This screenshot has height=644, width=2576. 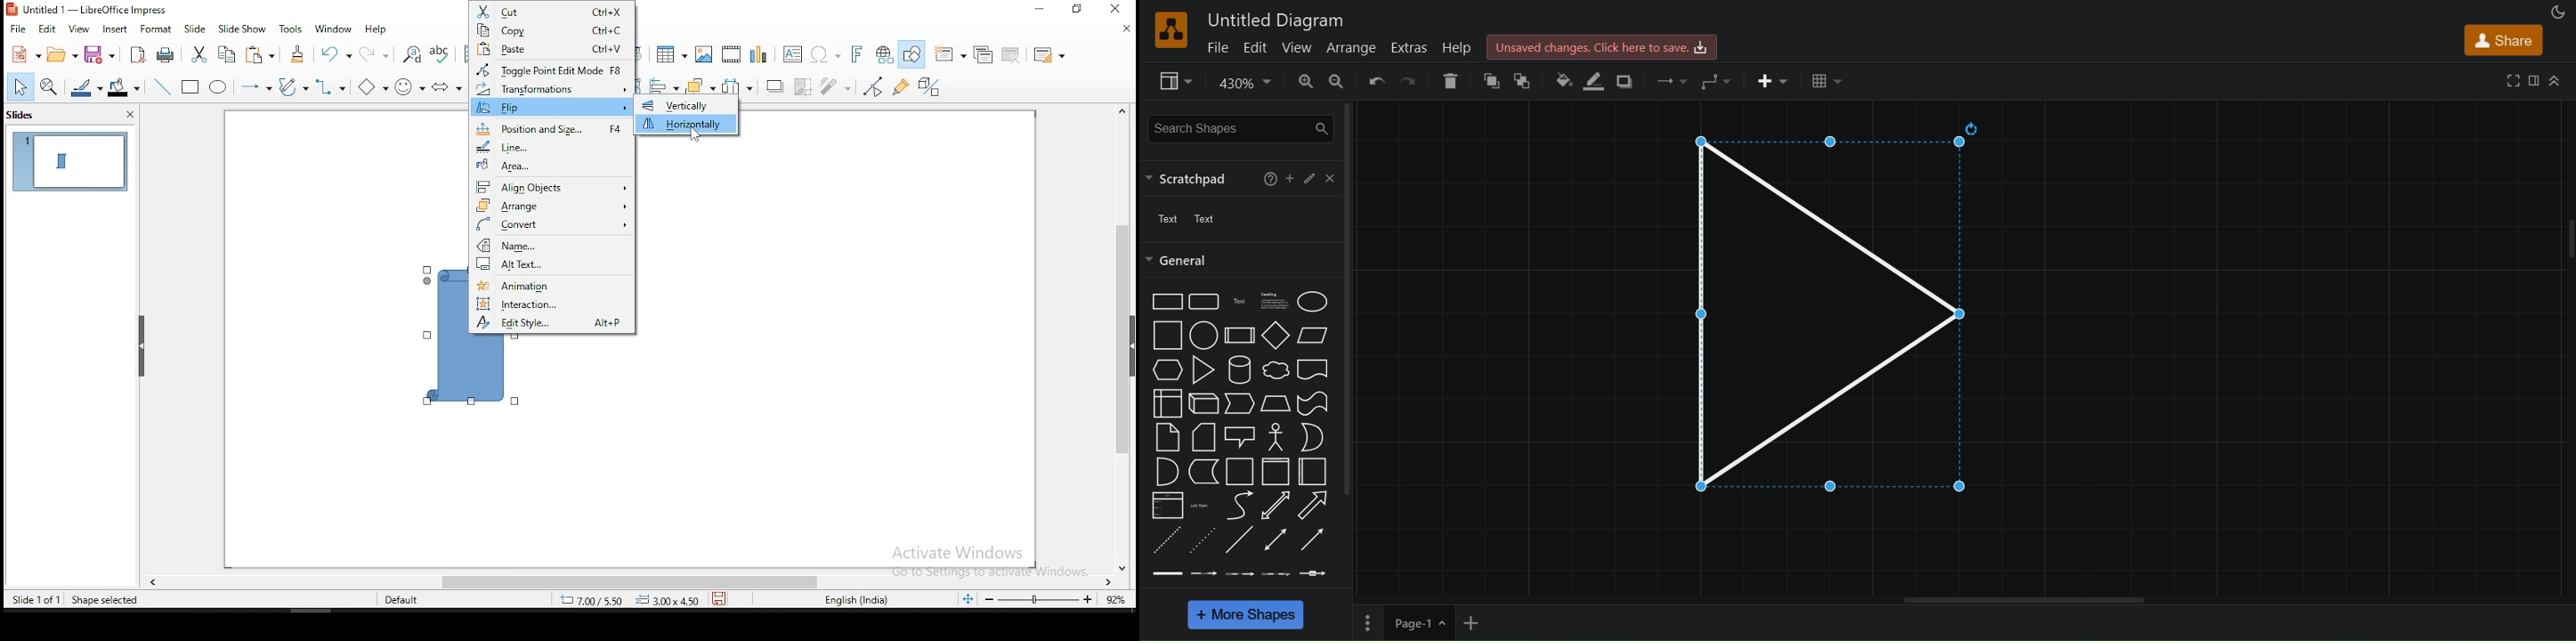 What do you see at coordinates (1773, 81) in the screenshot?
I see `insert` at bounding box center [1773, 81].